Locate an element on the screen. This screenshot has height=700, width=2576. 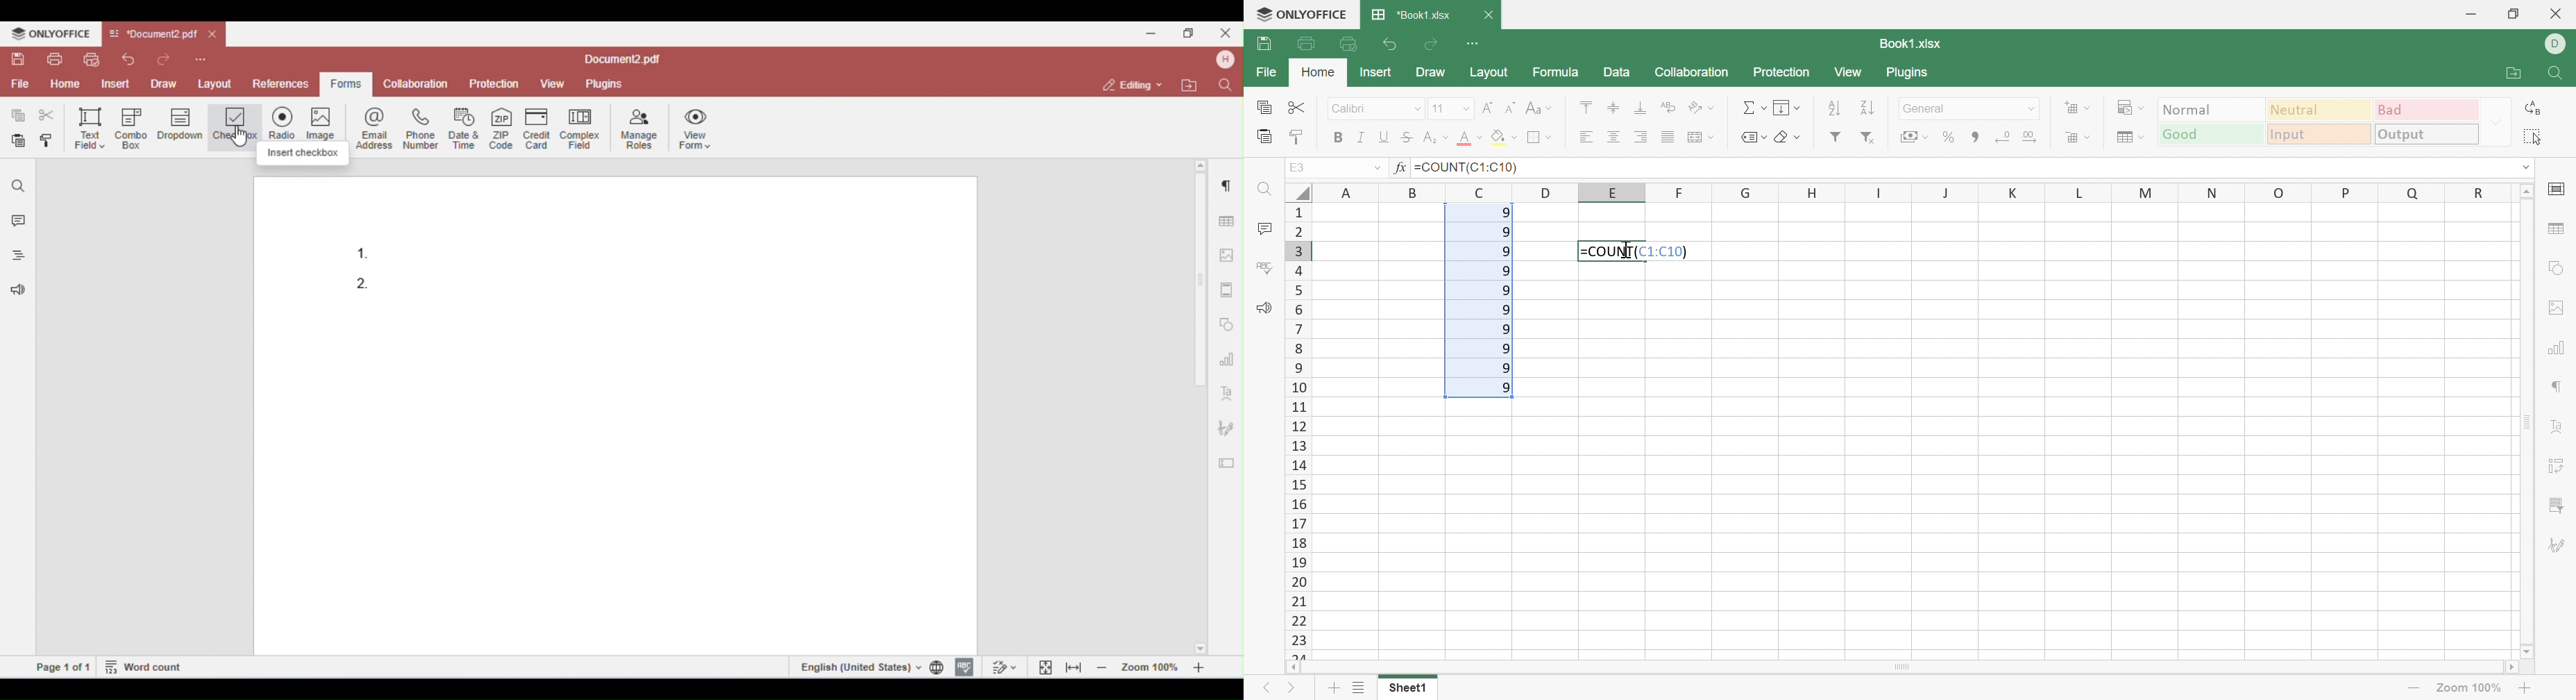
Cut is located at coordinates (1297, 104).